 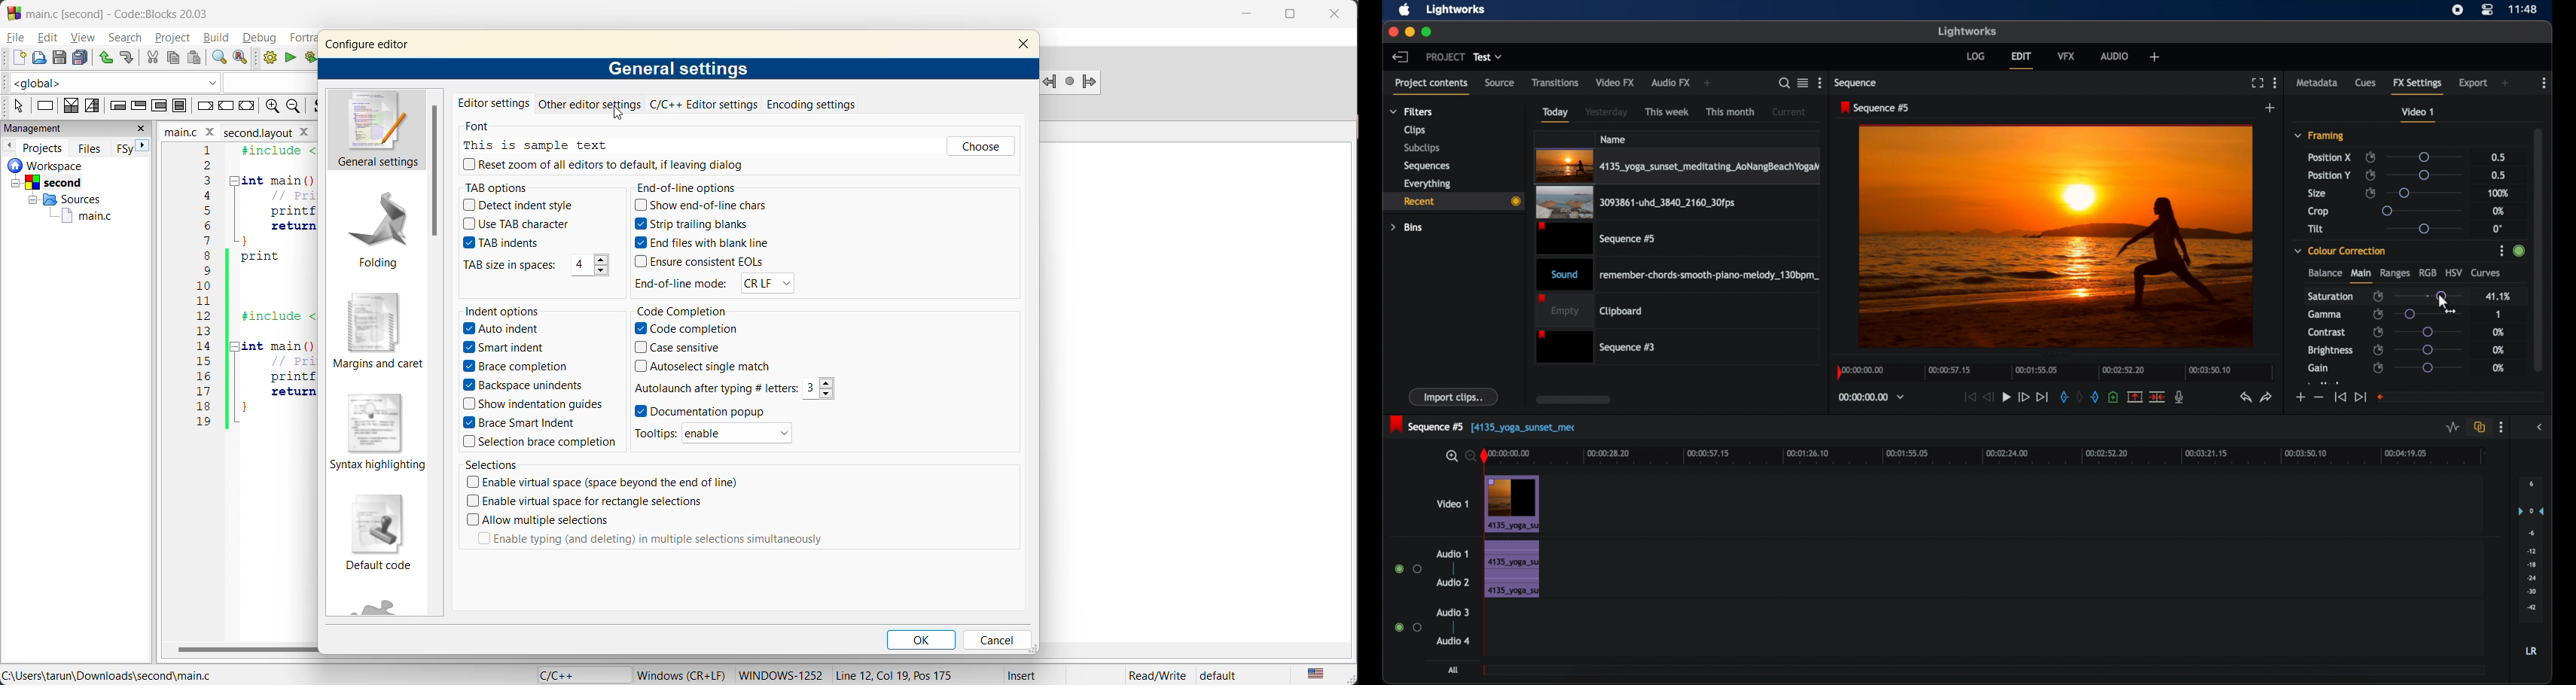 I want to click on file location, so click(x=111, y=676).